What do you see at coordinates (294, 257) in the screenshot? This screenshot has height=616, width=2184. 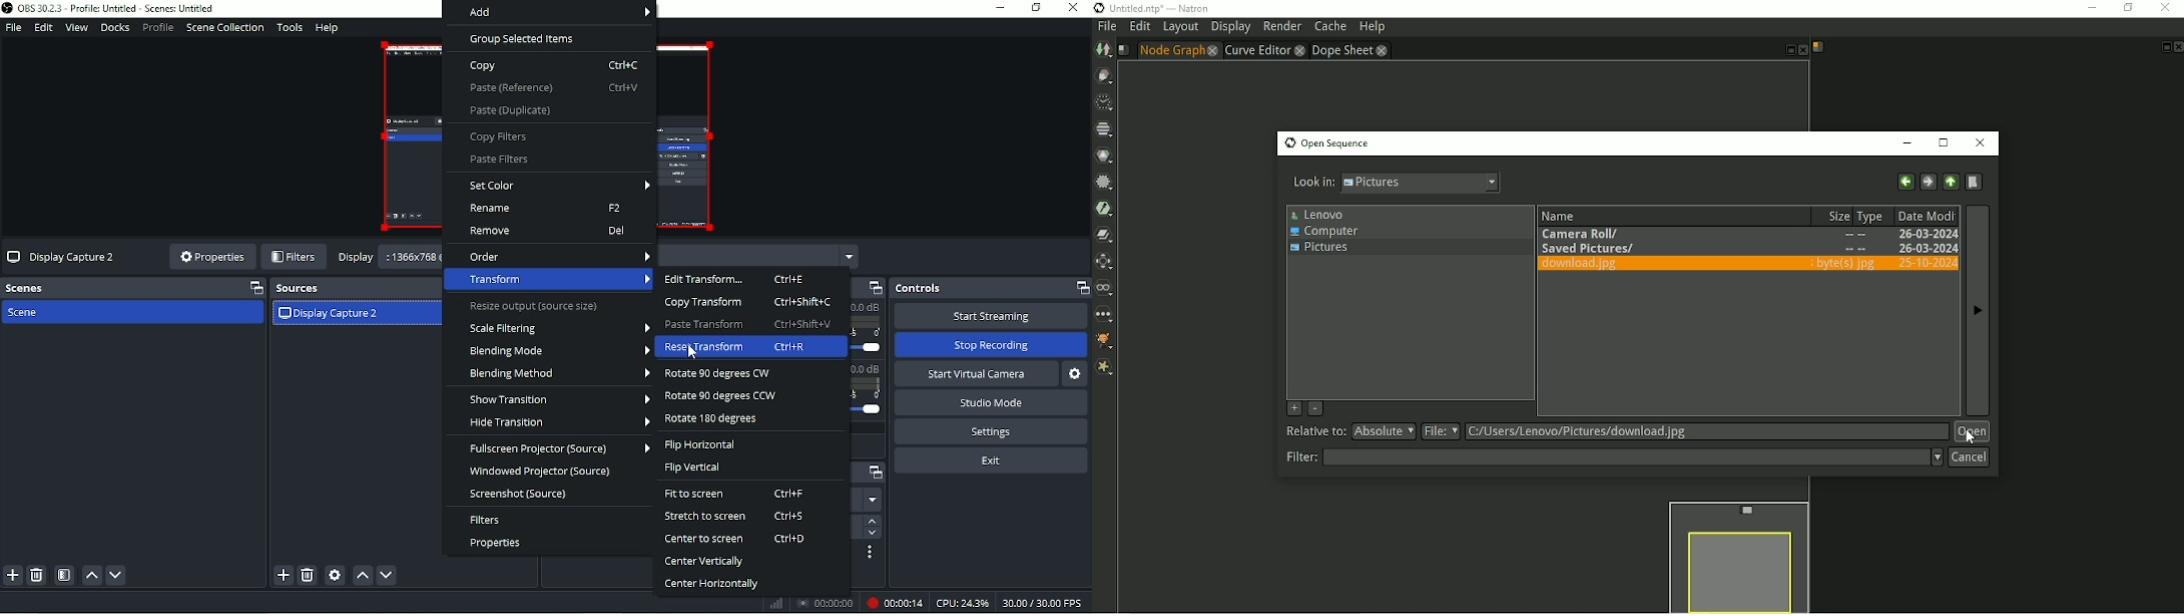 I see `Filters` at bounding box center [294, 257].